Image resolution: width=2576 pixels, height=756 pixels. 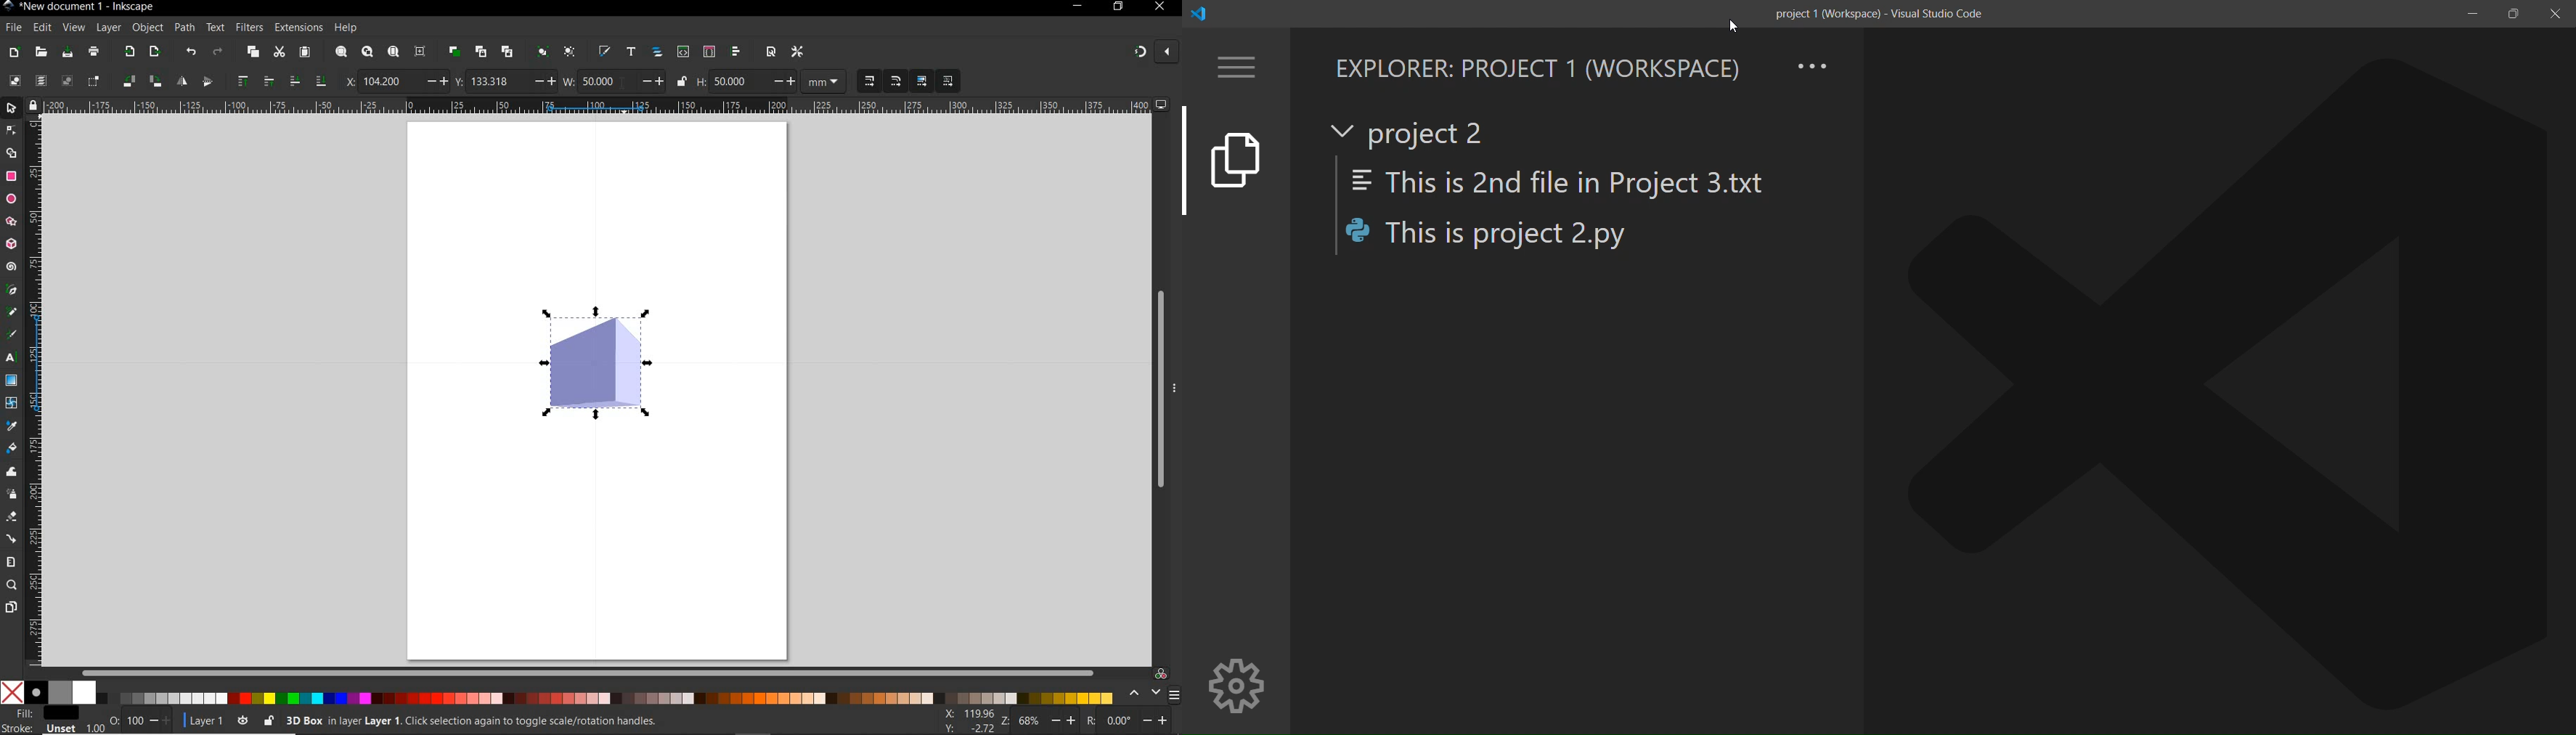 What do you see at coordinates (1161, 674) in the screenshot?
I see `color managed code` at bounding box center [1161, 674].